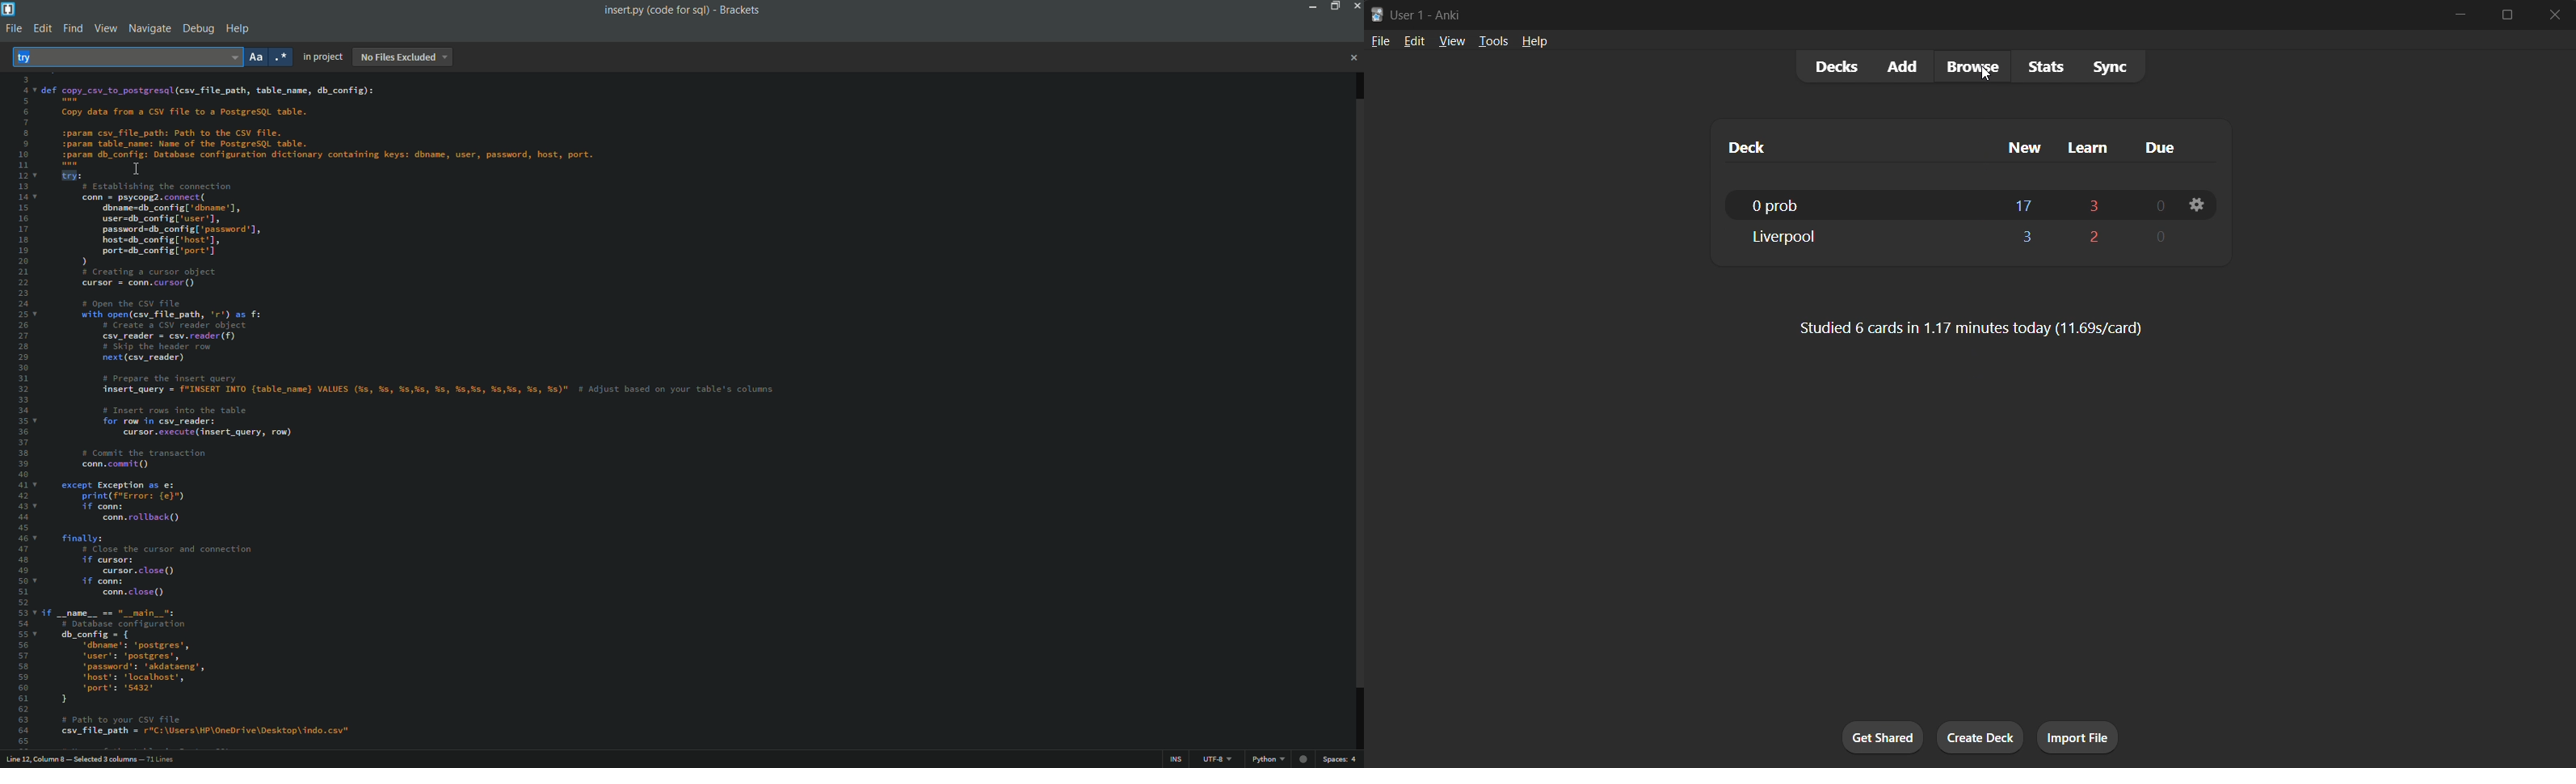 Image resolution: width=2576 pixels, height=784 pixels. What do you see at coordinates (136, 169) in the screenshot?
I see `cursor` at bounding box center [136, 169].